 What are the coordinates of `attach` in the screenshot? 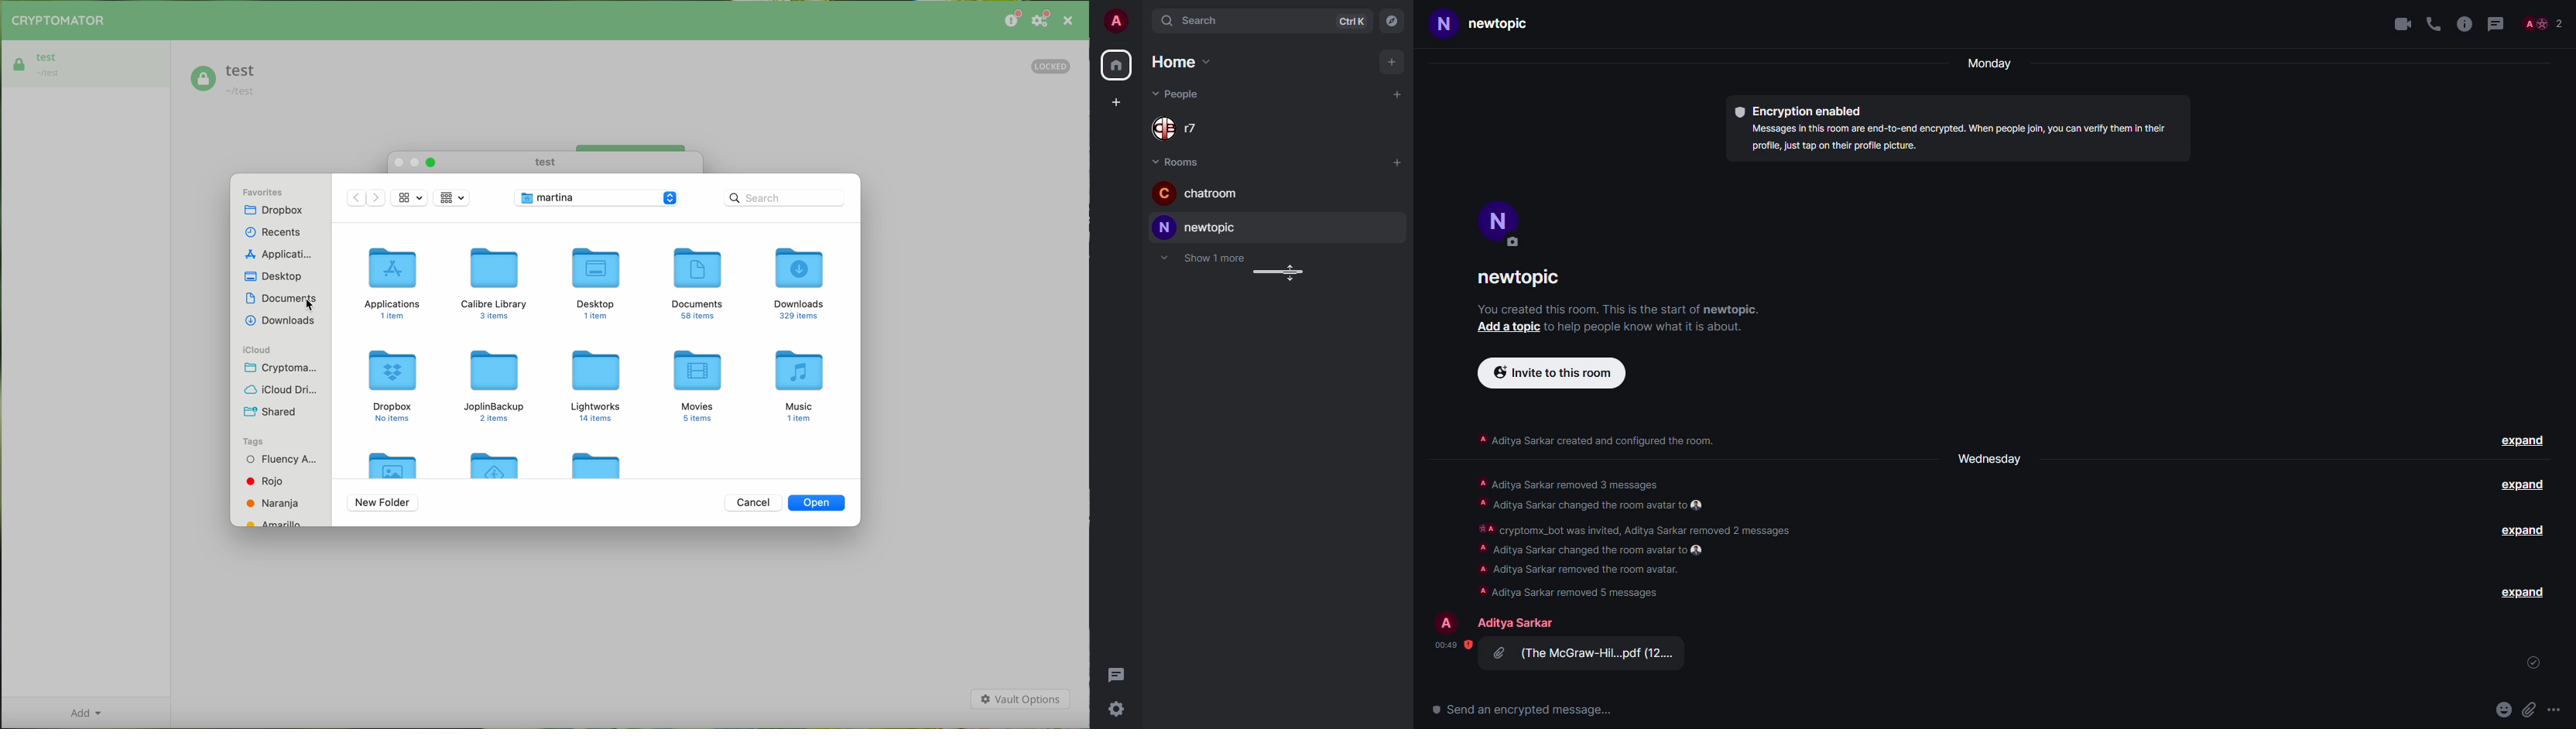 It's located at (2531, 710).